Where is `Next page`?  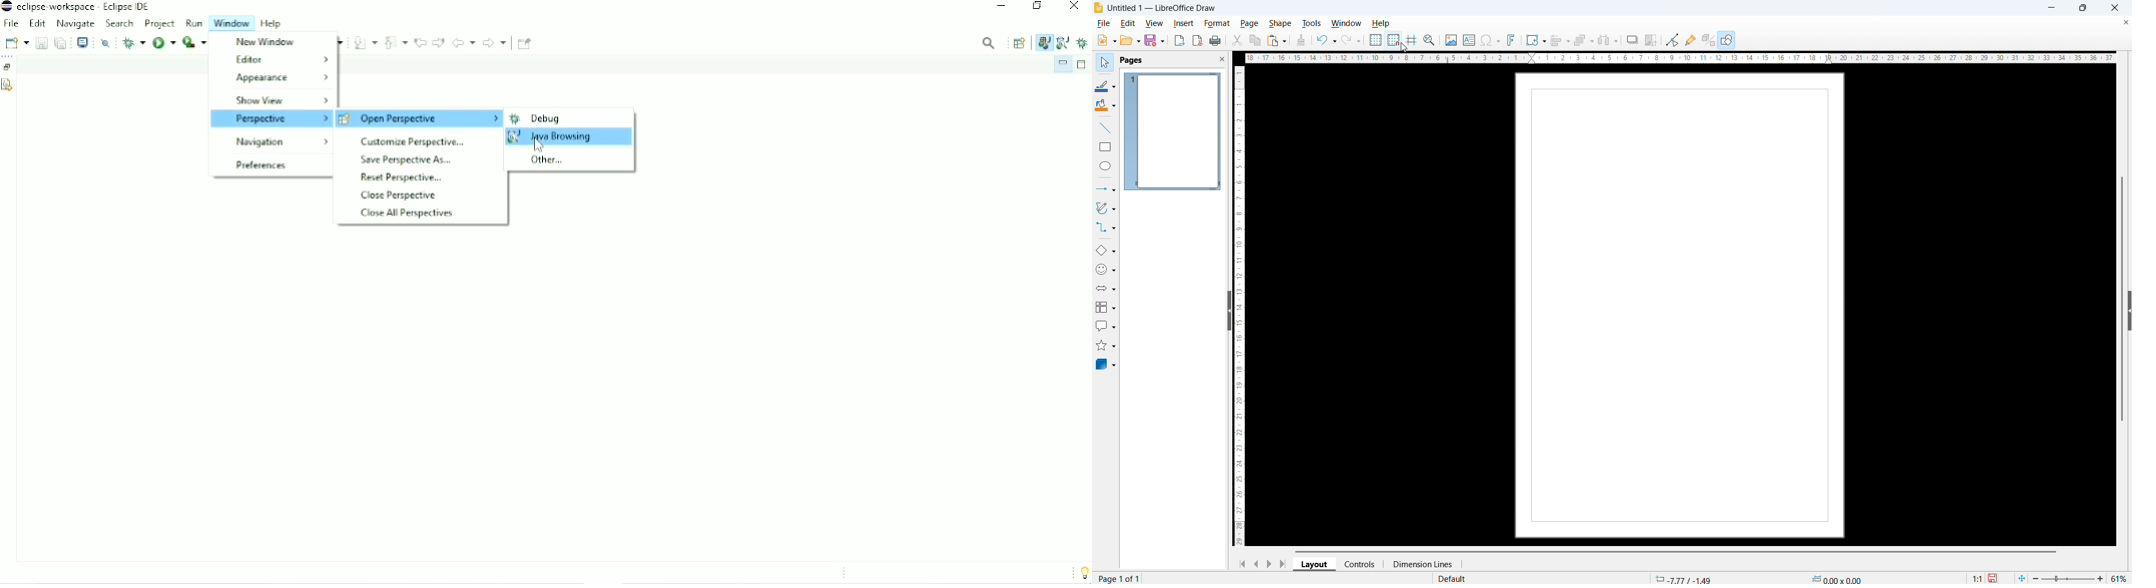
Next page is located at coordinates (1269, 563).